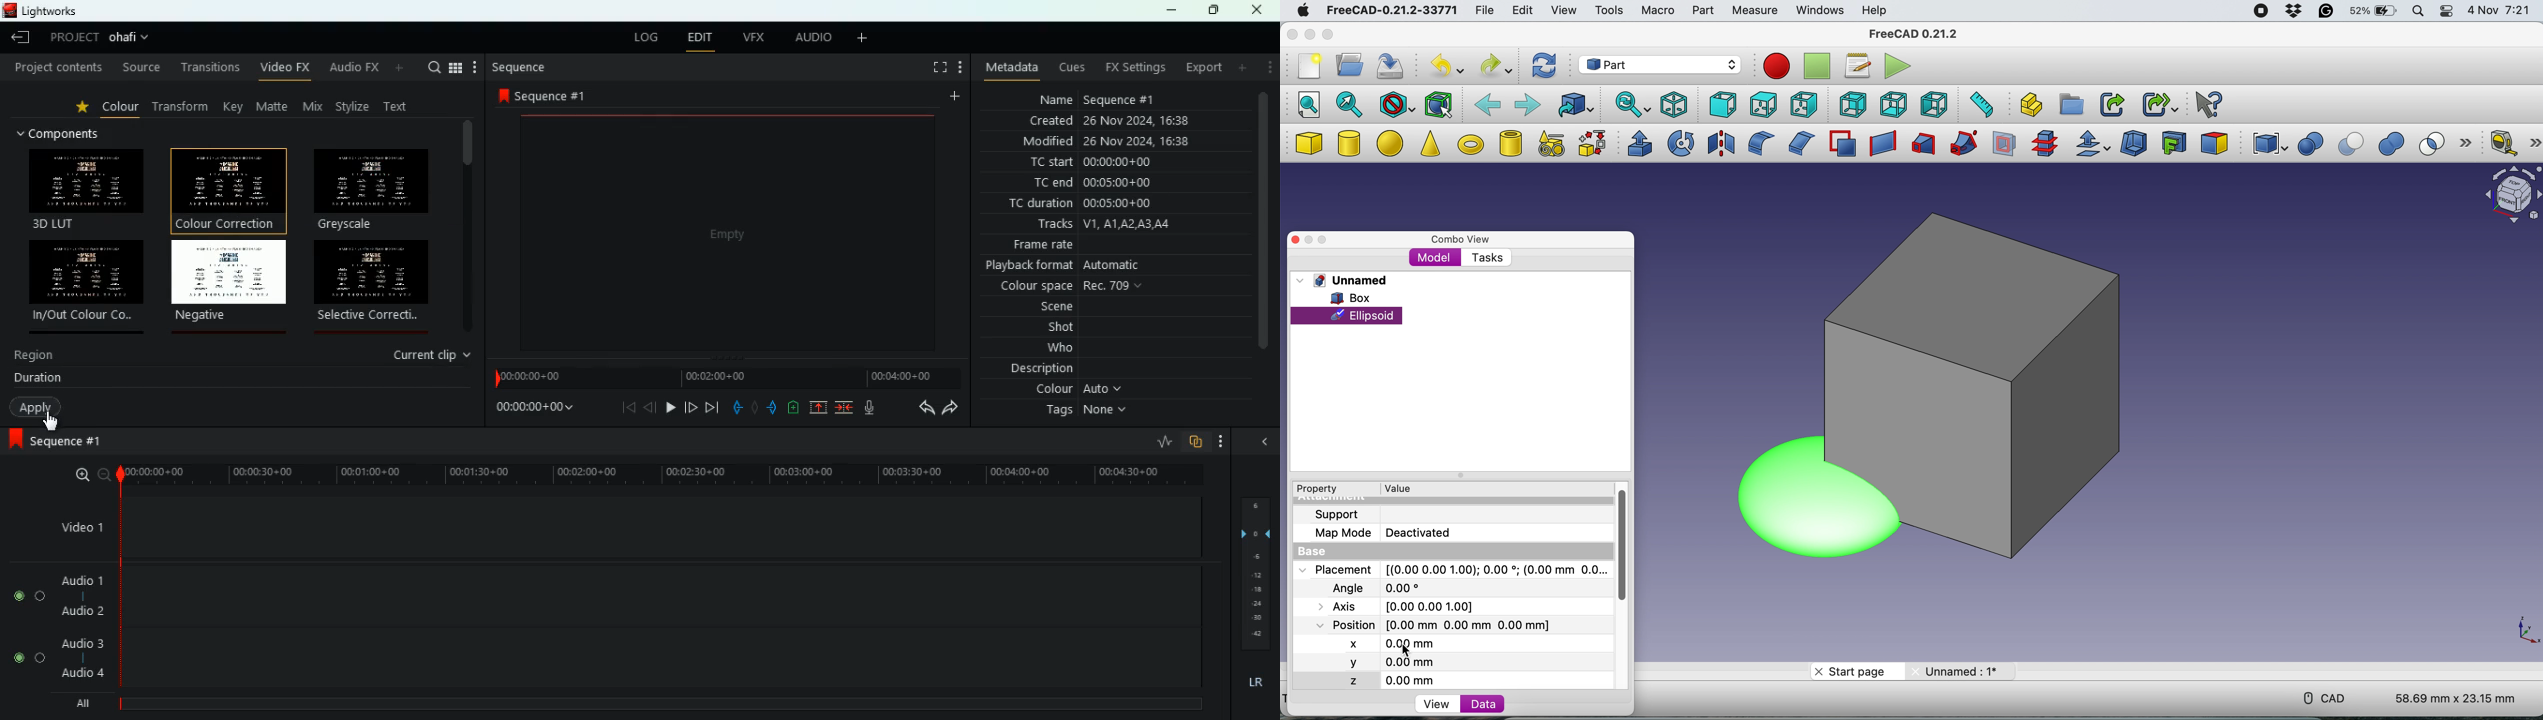 This screenshot has height=728, width=2548. I want to click on unnamed, so click(1342, 280).